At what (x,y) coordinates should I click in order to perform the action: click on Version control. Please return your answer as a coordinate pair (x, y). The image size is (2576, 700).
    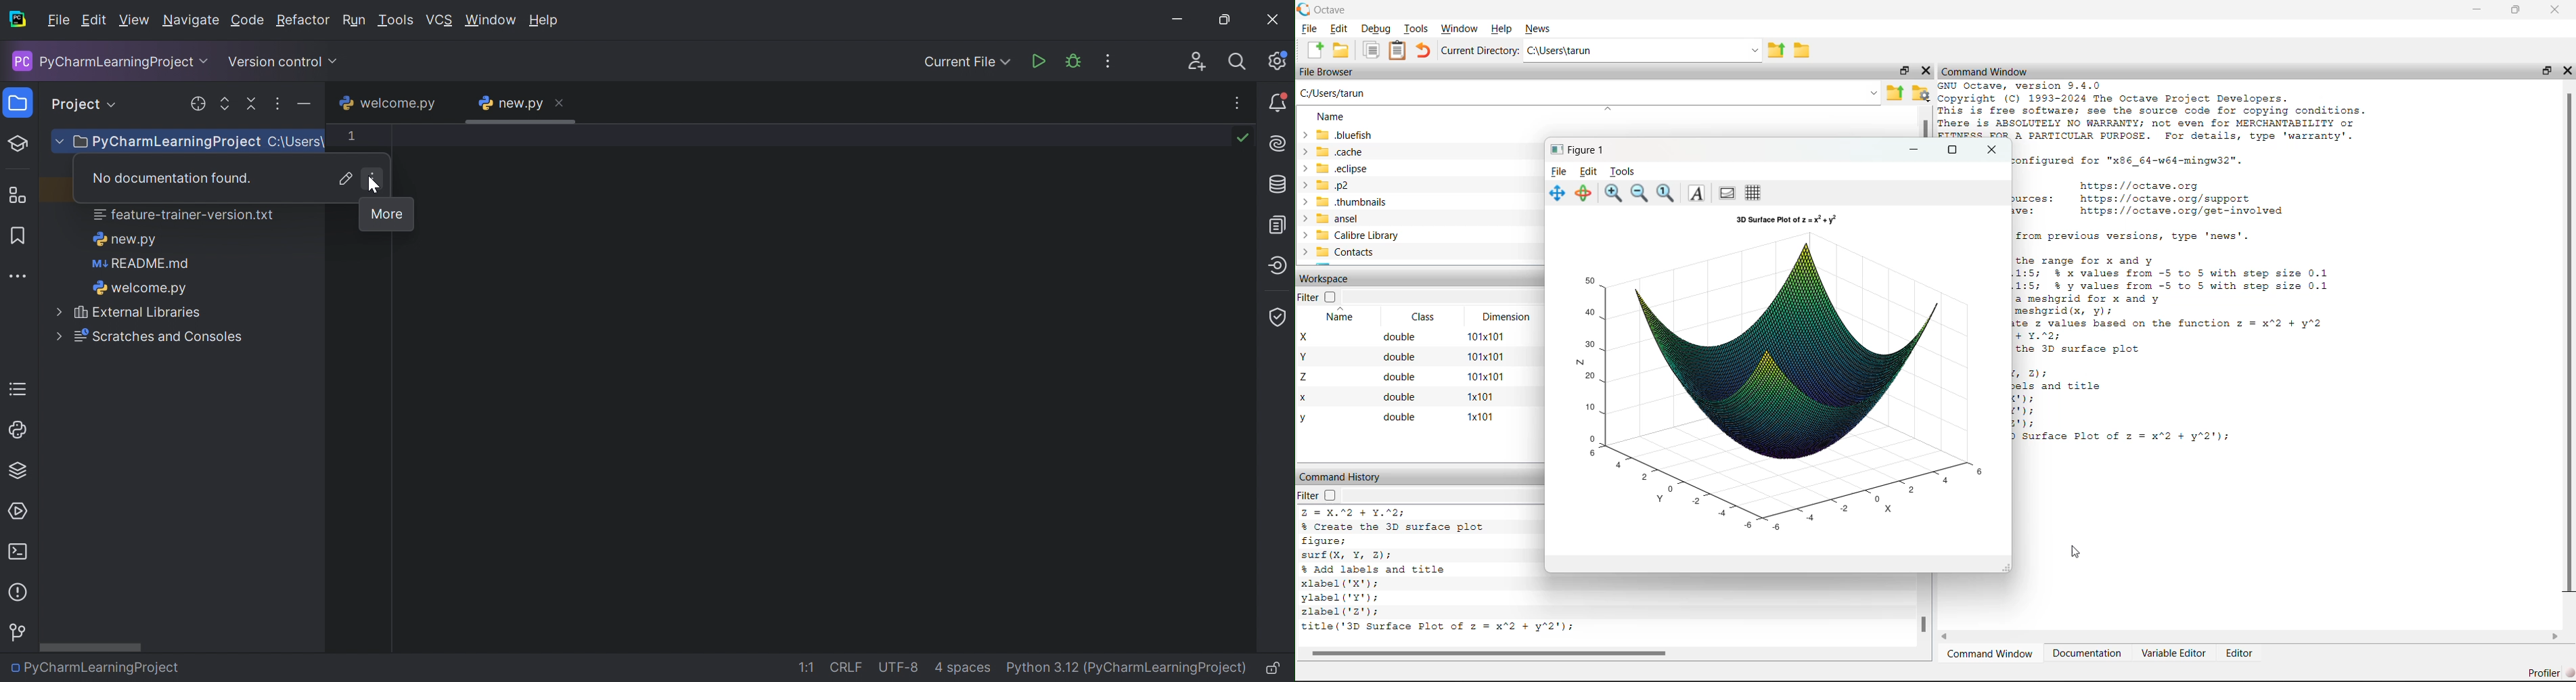
    Looking at the image, I should click on (275, 62).